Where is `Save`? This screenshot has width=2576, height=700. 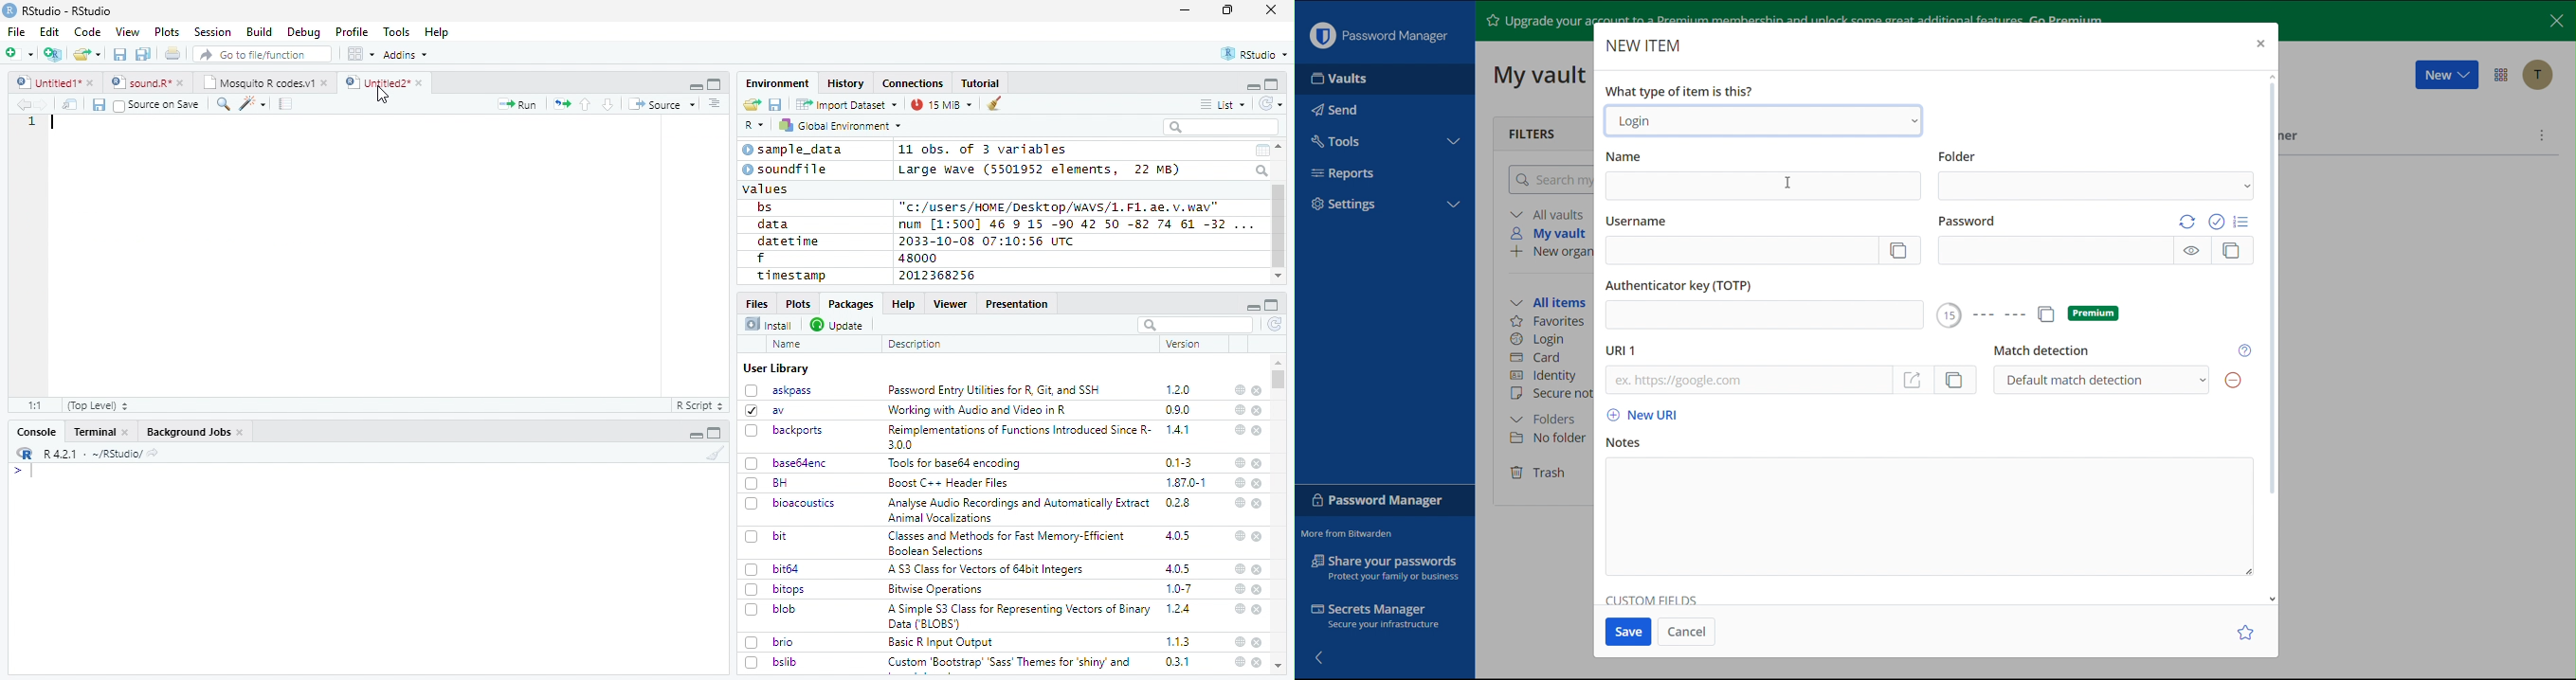 Save is located at coordinates (98, 105).